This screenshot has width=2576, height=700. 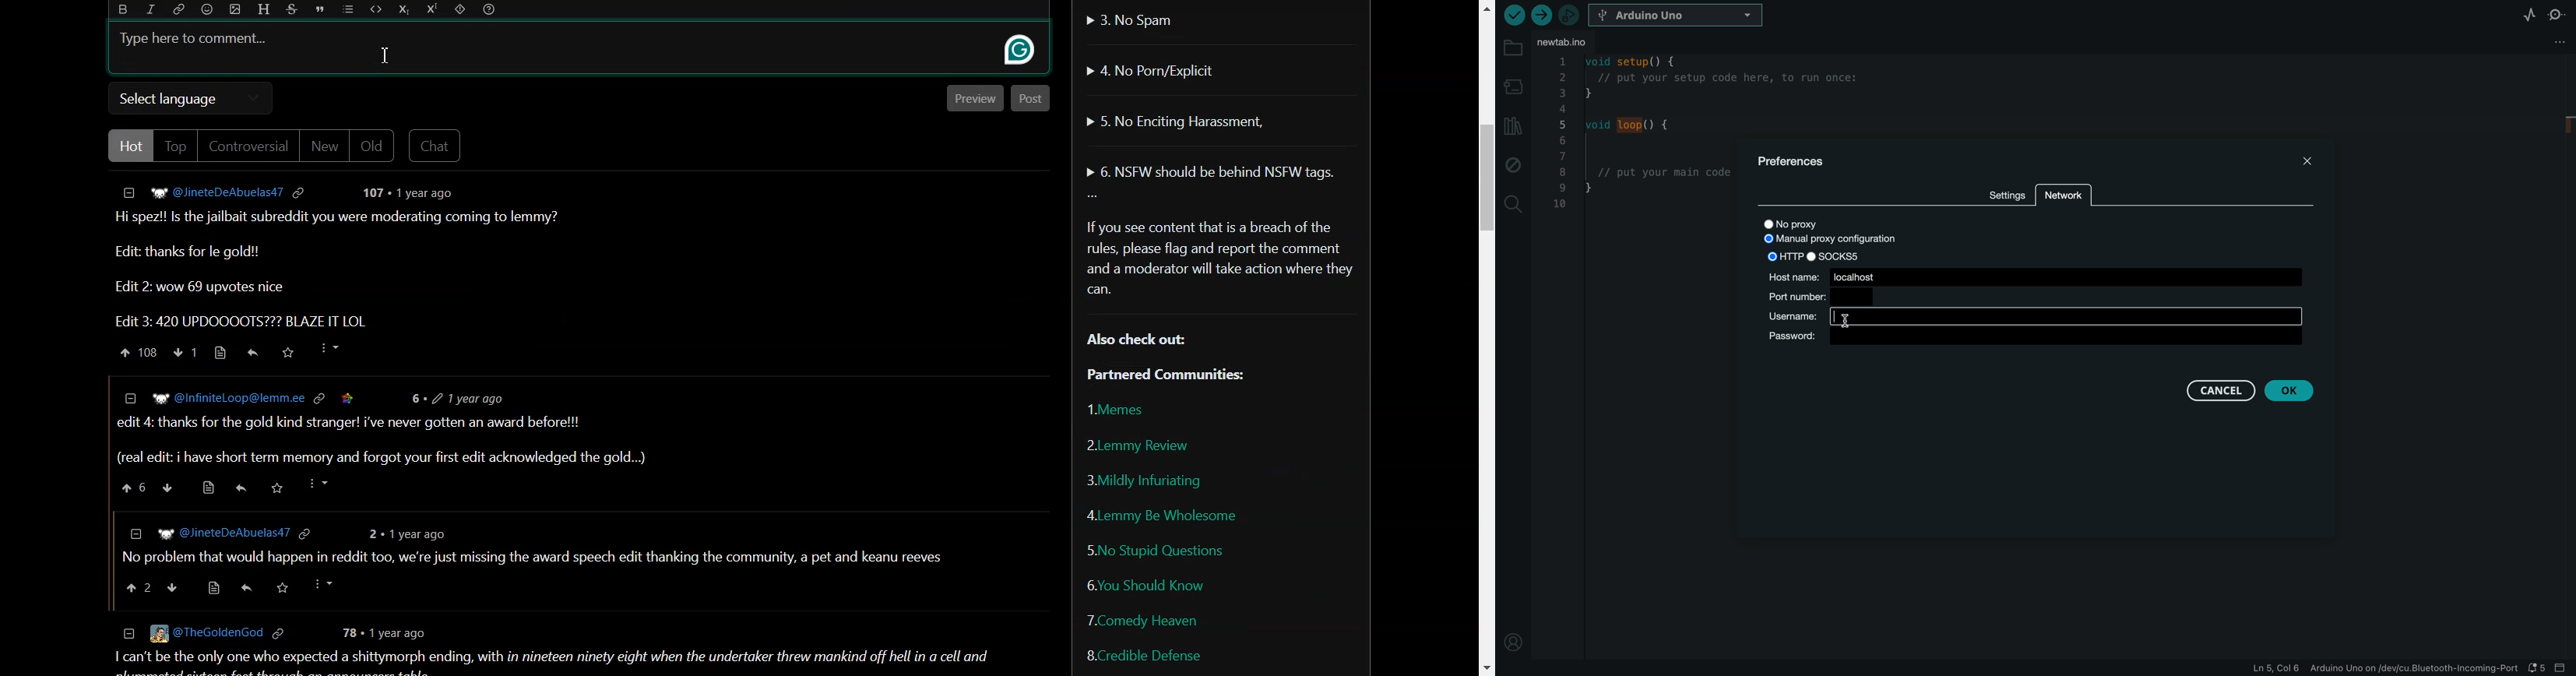 What do you see at coordinates (134, 400) in the screenshot?
I see `collapse` at bounding box center [134, 400].